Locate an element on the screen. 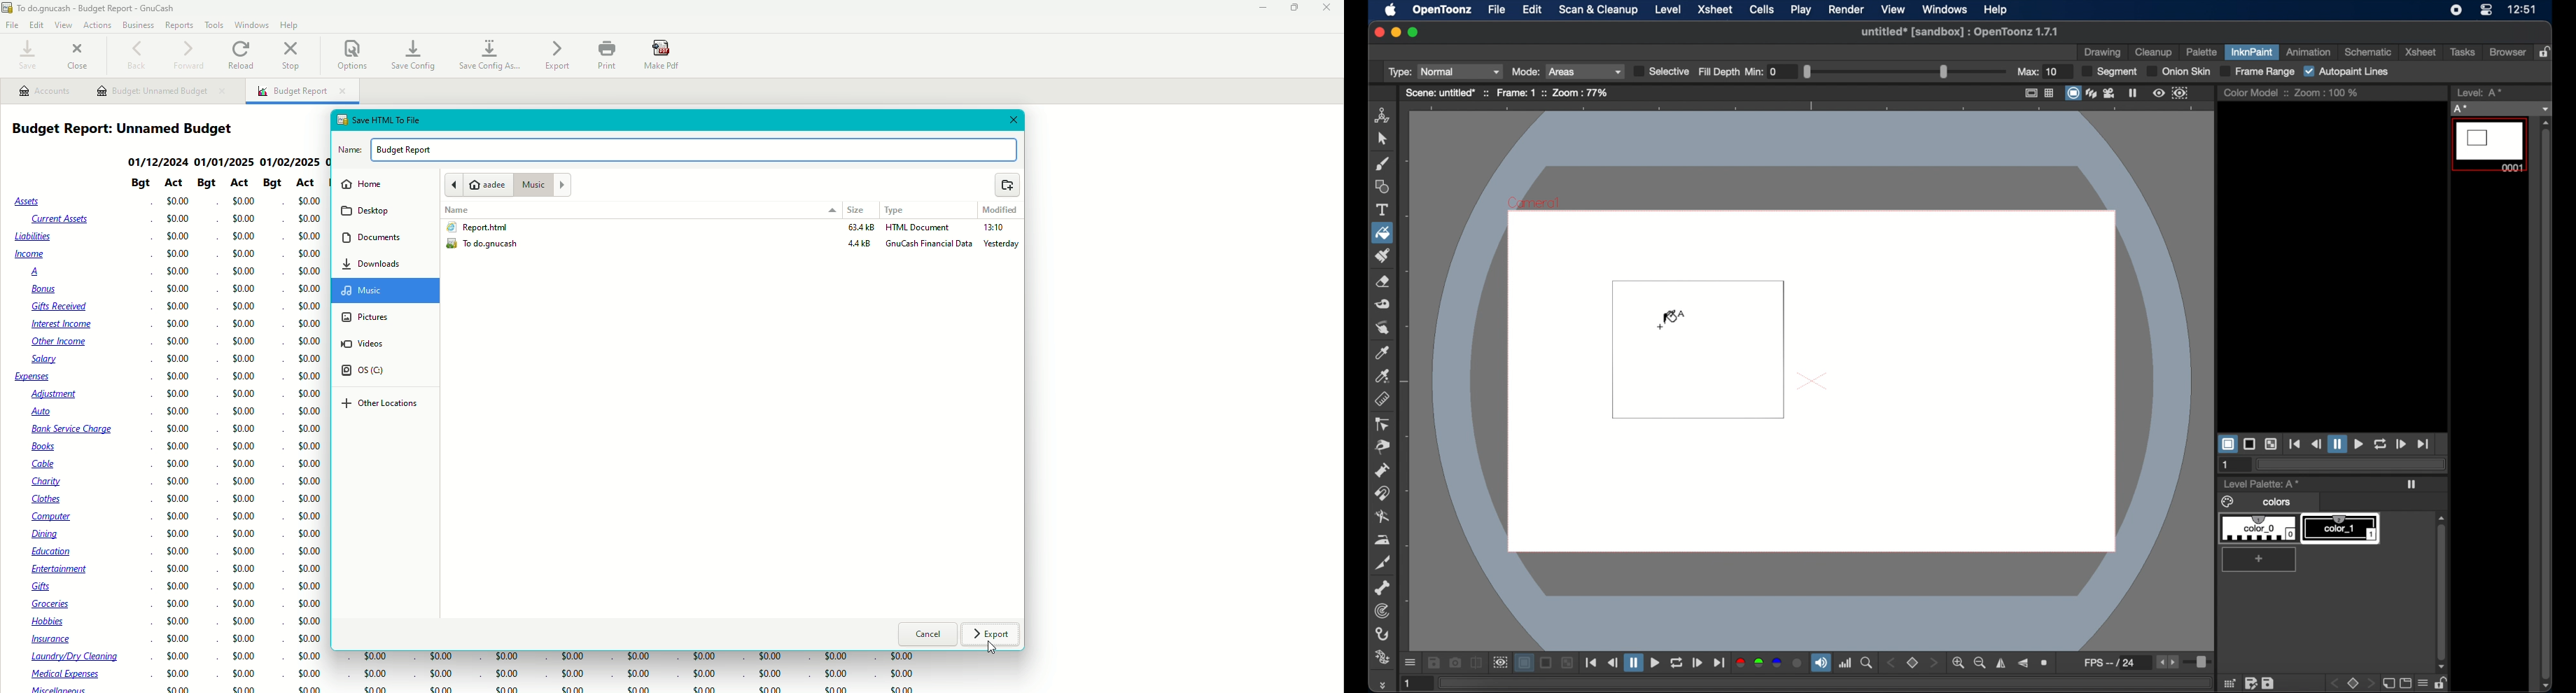 The width and height of the screenshot is (2576, 700). Gnucash is located at coordinates (930, 246).